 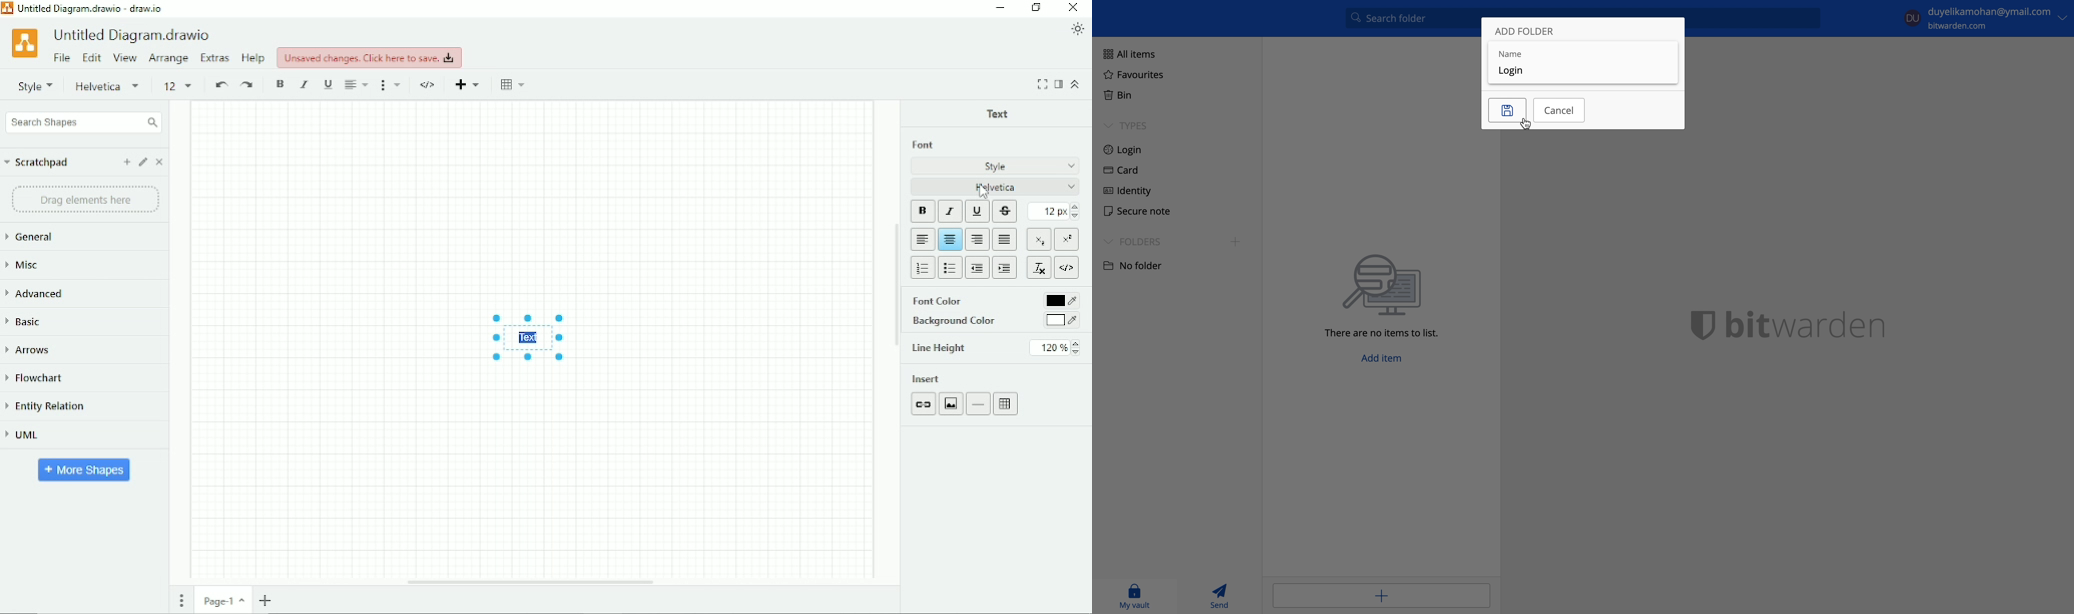 What do you see at coordinates (136, 35) in the screenshot?
I see `Untitled Diagram.drawio` at bounding box center [136, 35].